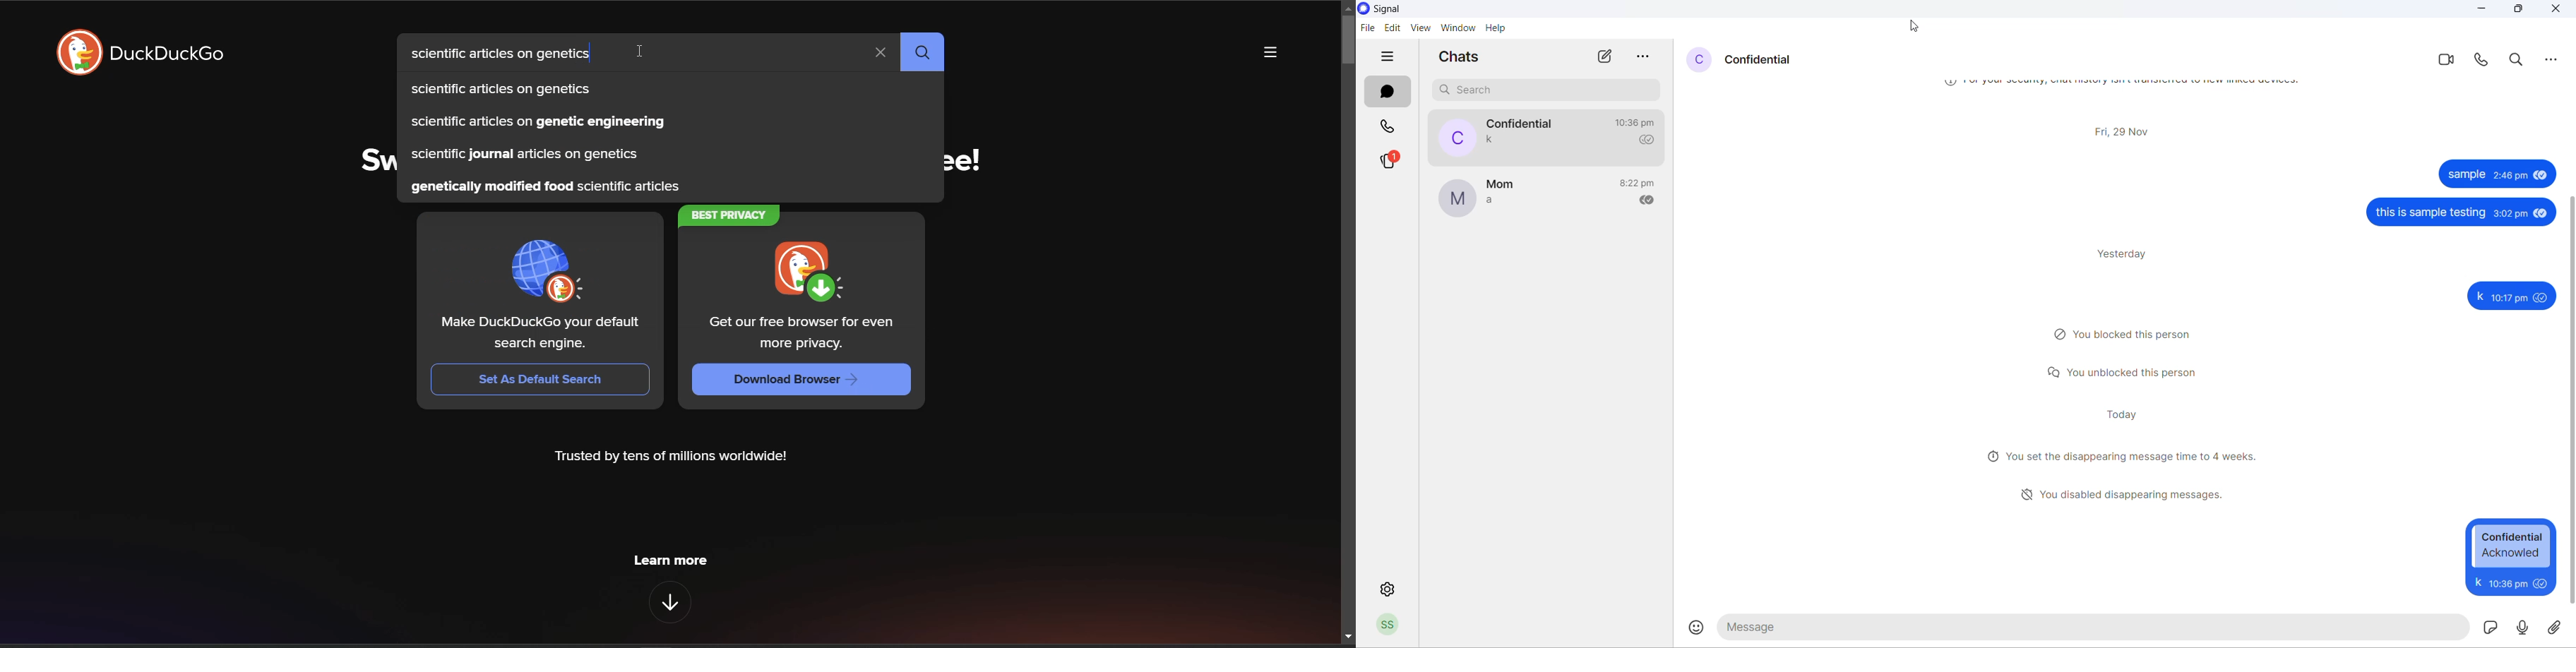 The height and width of the screenshot is (672, 2576). Describe the element at coordinates (673, 459) in the screenshot. I see `Trusted by tens of millions worldwide!` at that location.